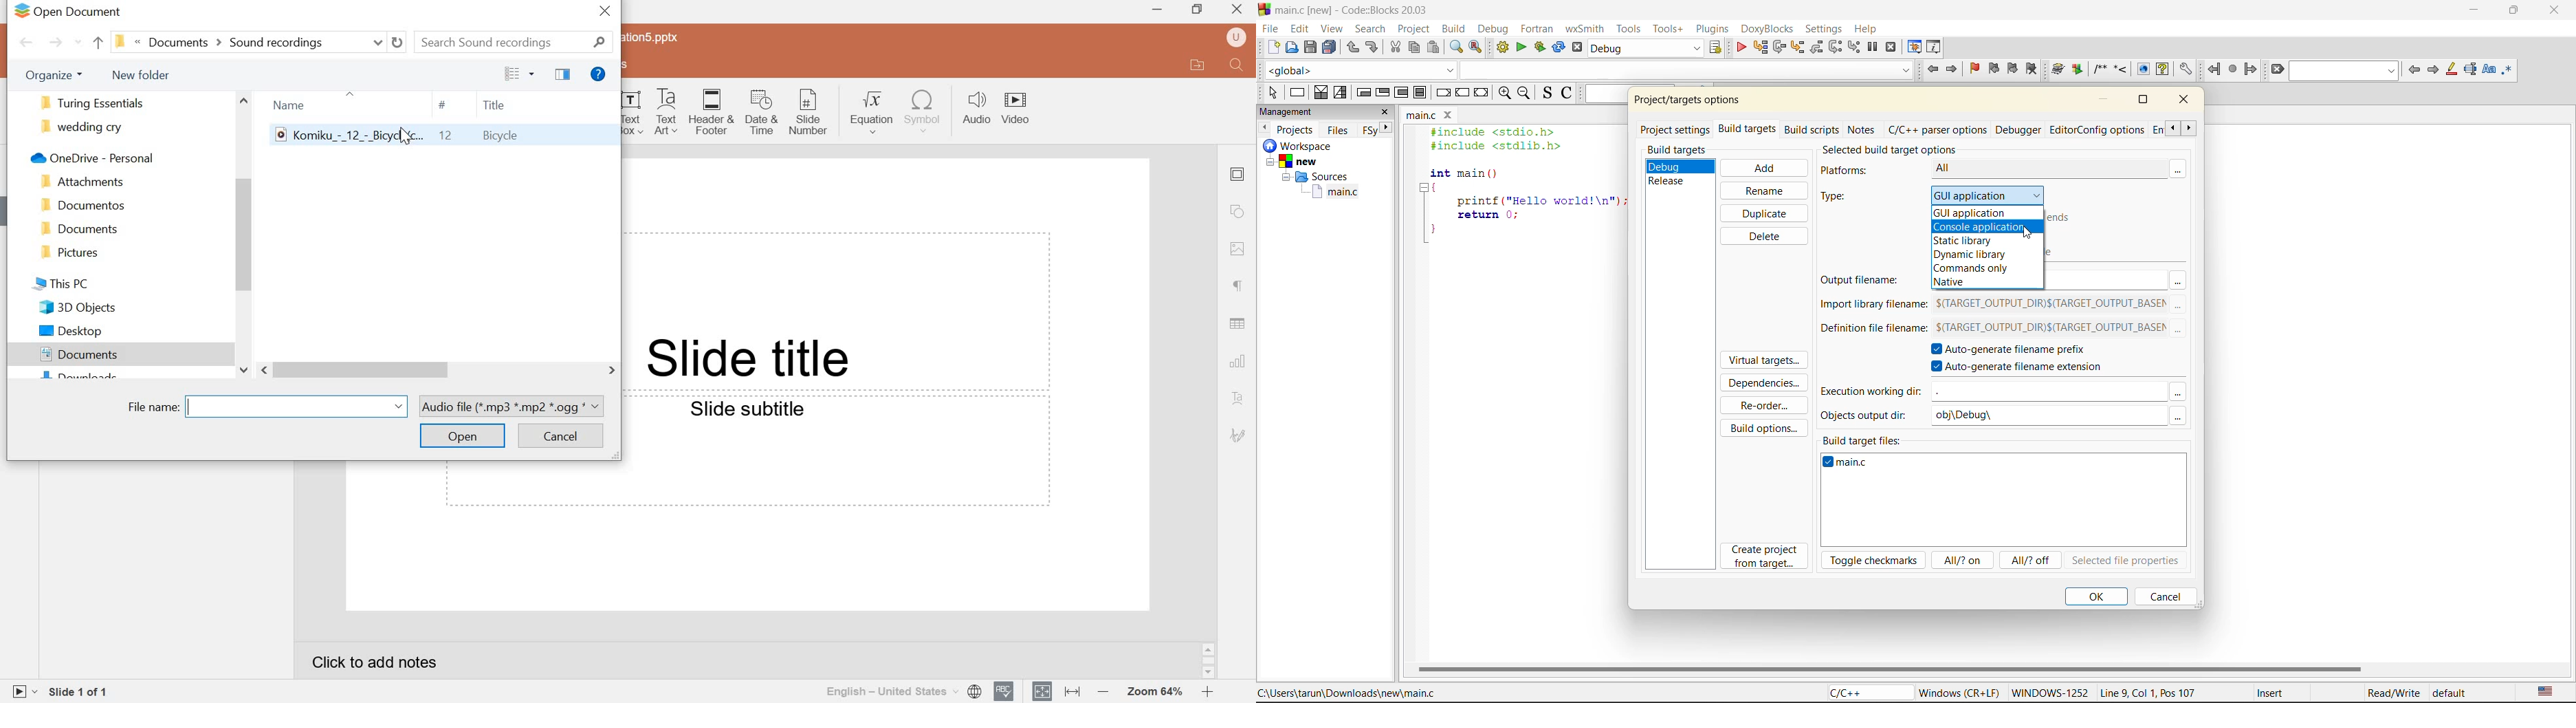  Describe the element at coordinates (1671, 165) in the screenshot. I see `debug` at that location.